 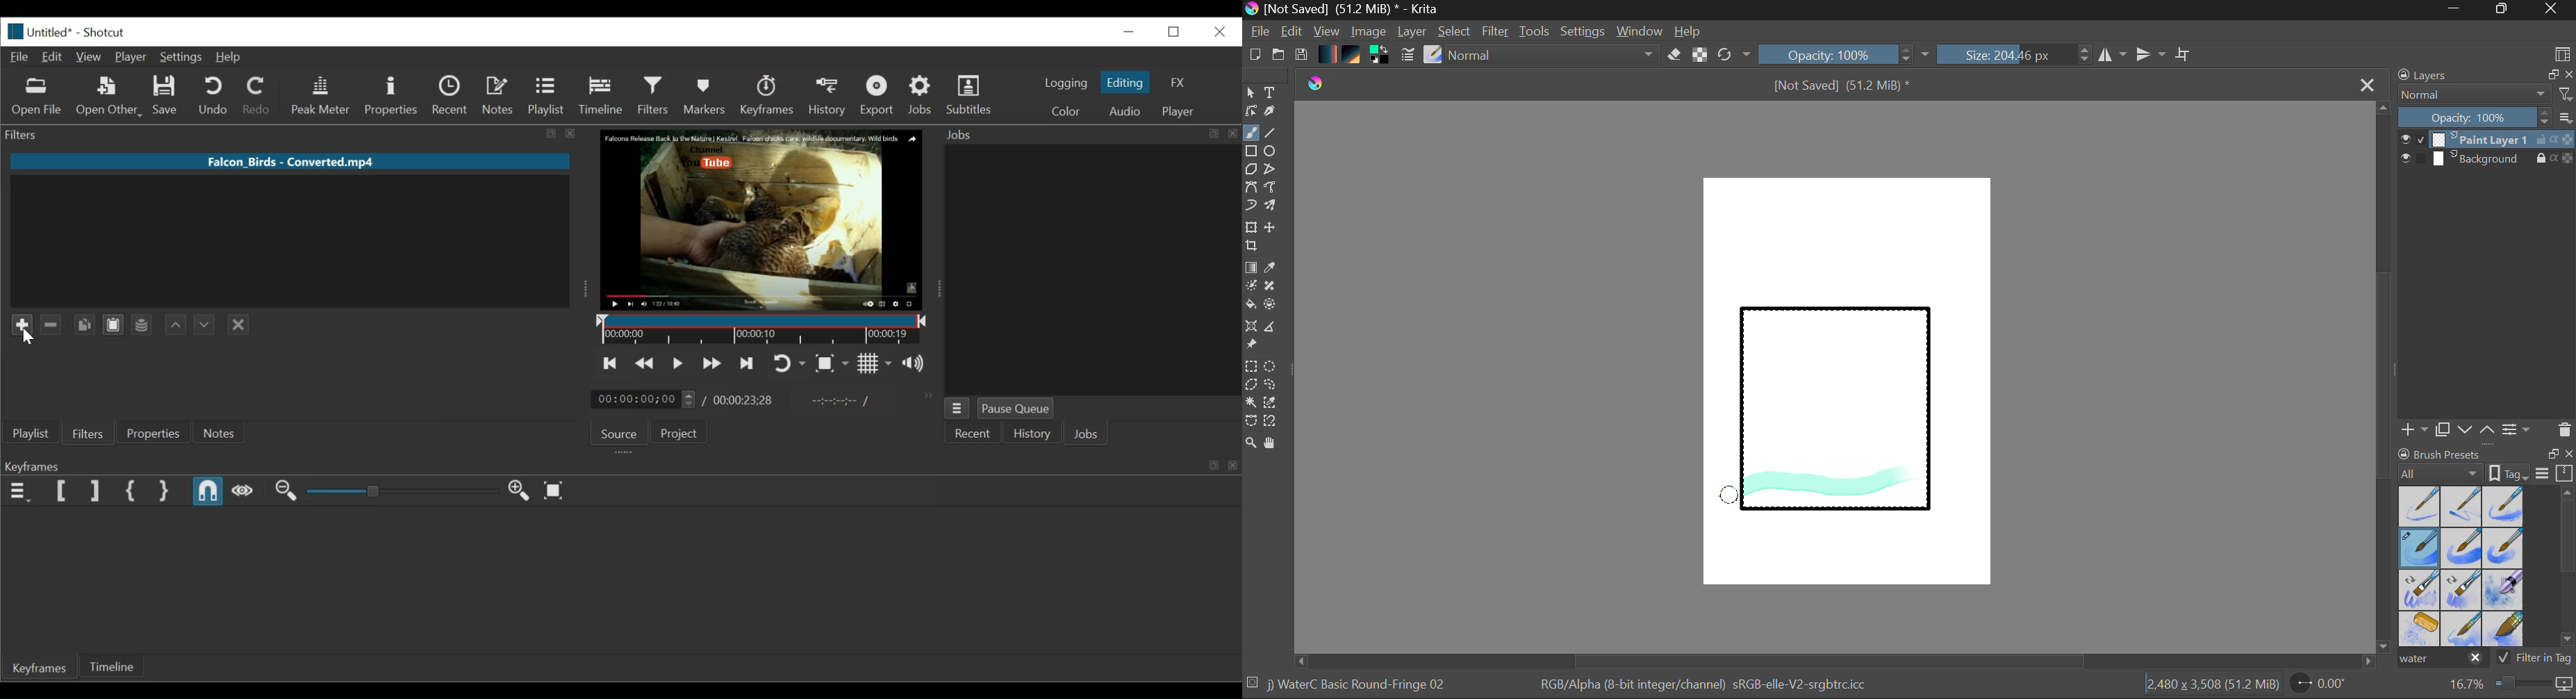 What do you see at coordinates (1835, 661) in the screenshot?
I see `Scroll Bar` at bounding box center [1835, 661].